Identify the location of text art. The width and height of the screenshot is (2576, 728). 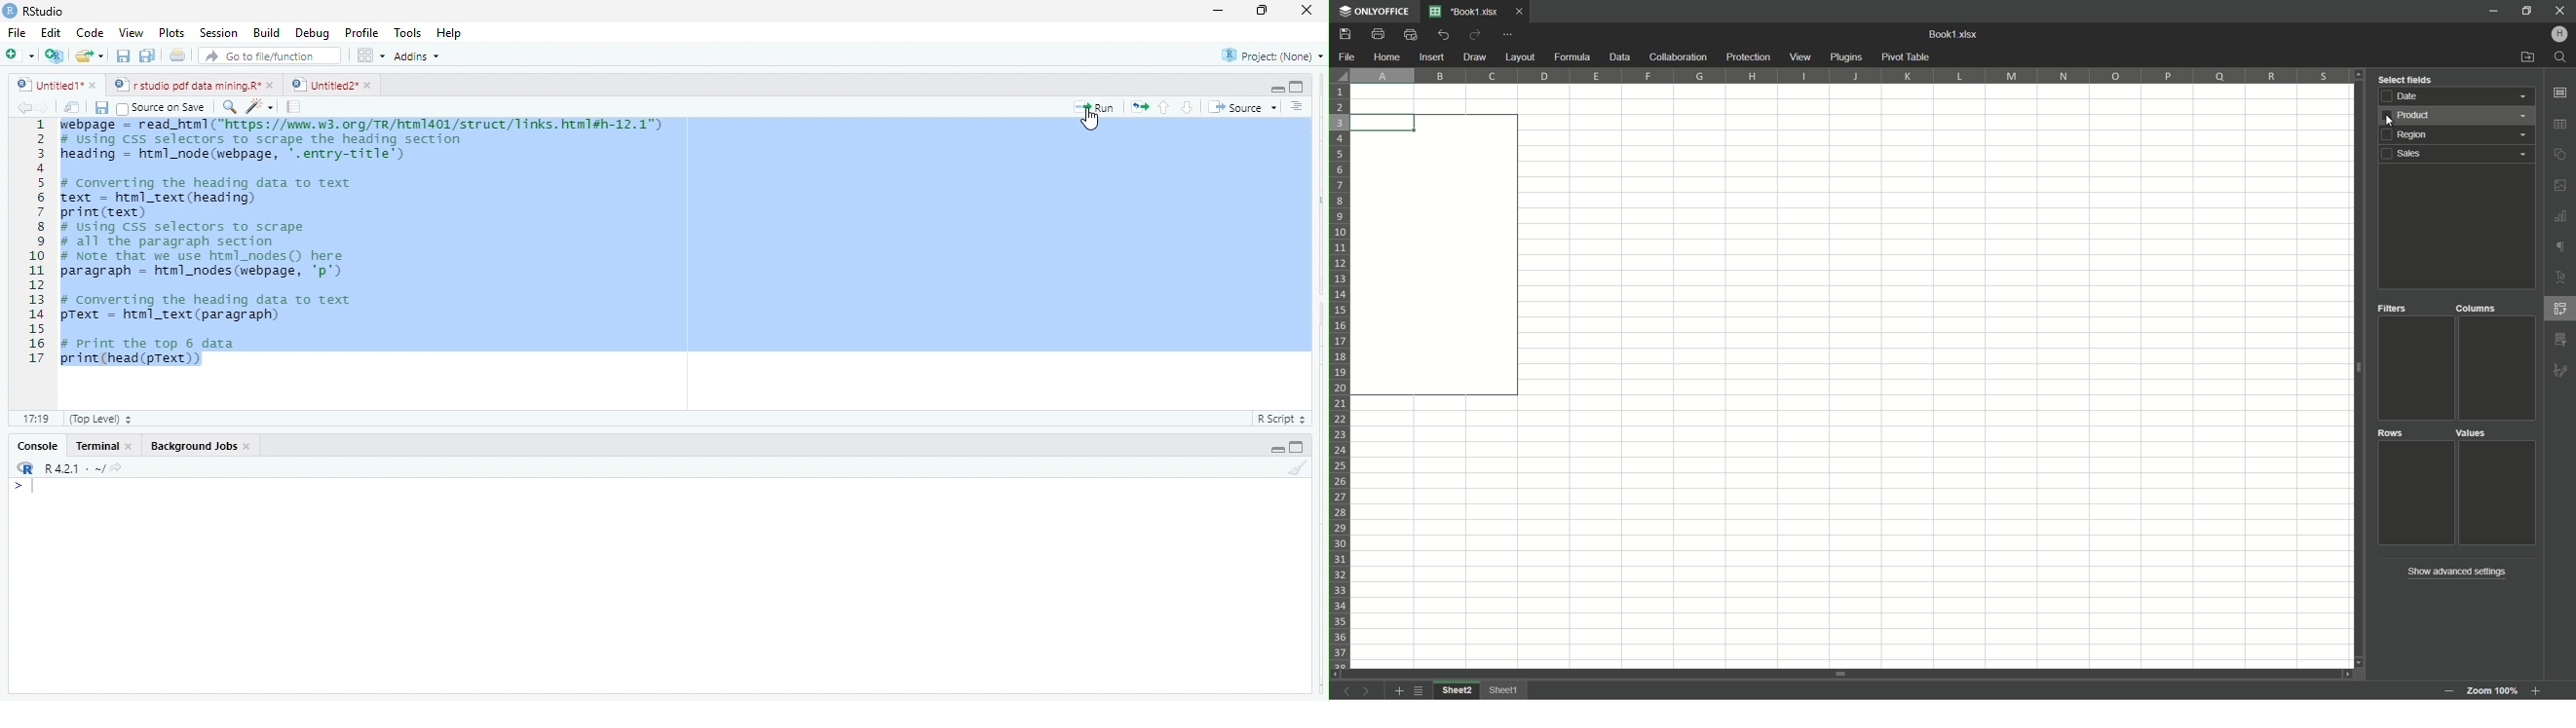
(2561, 278).